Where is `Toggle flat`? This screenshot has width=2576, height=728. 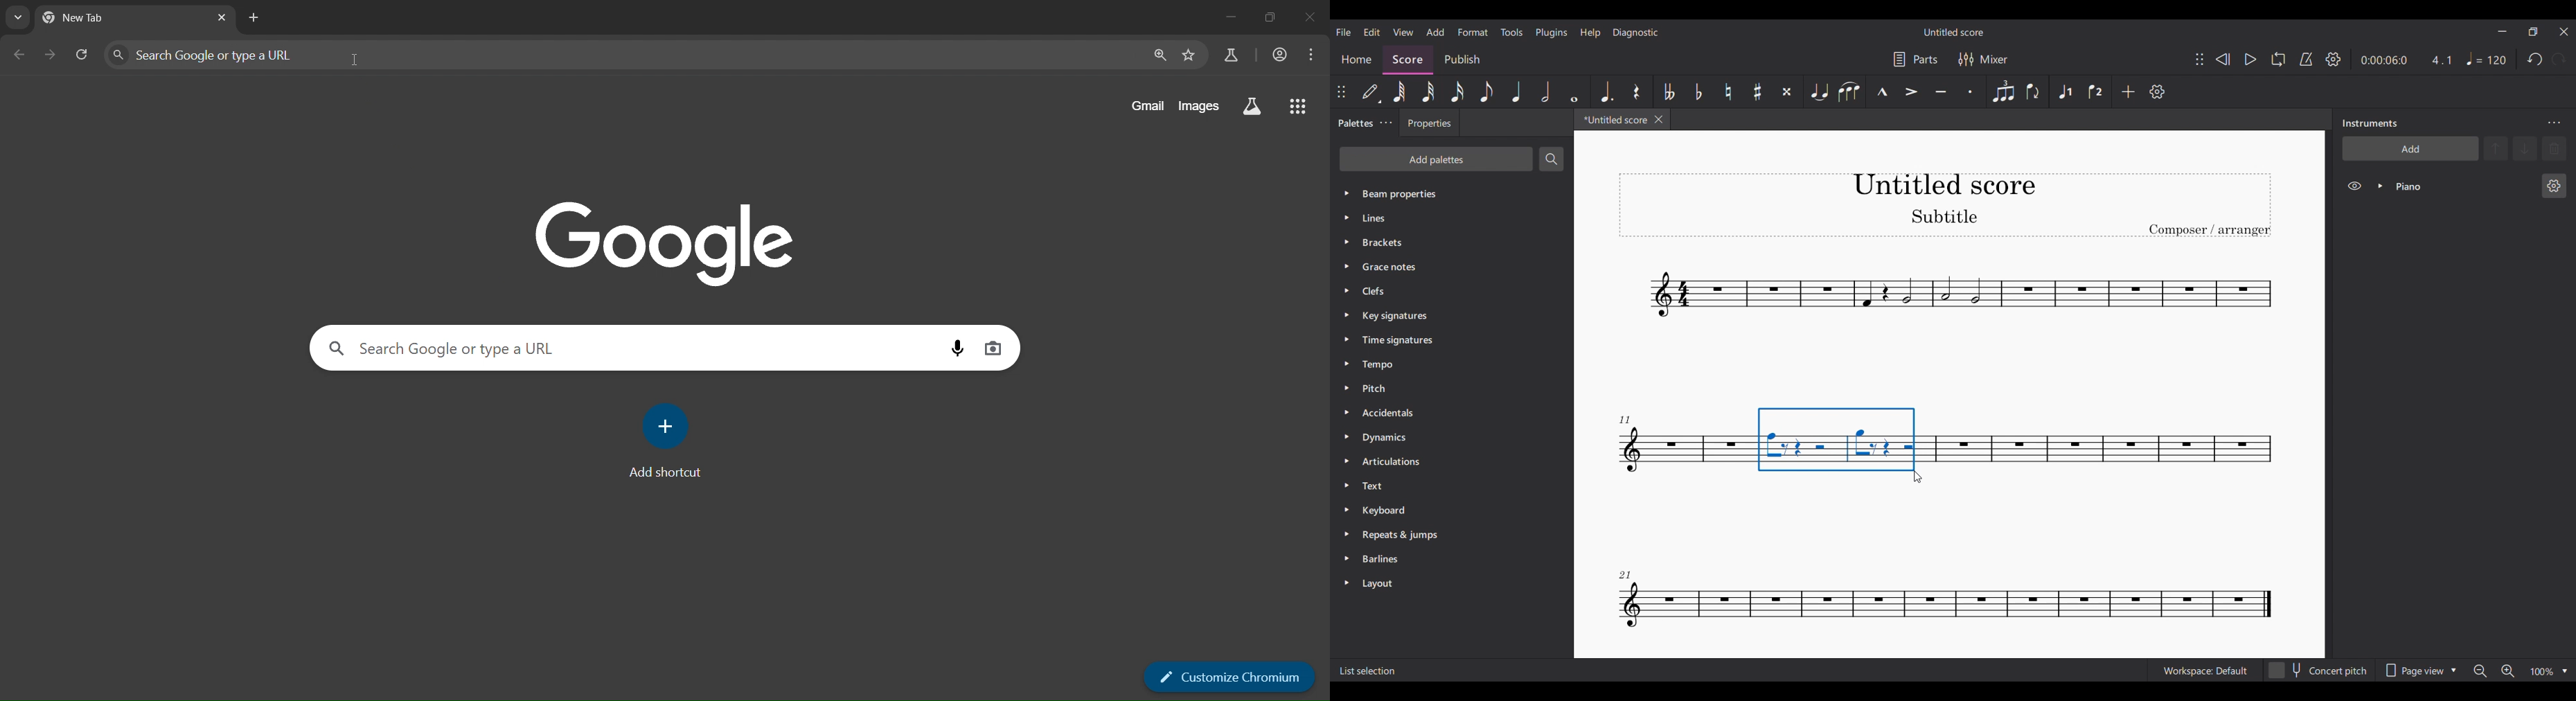
Toggle flat is located at coordinates (1699, 92).